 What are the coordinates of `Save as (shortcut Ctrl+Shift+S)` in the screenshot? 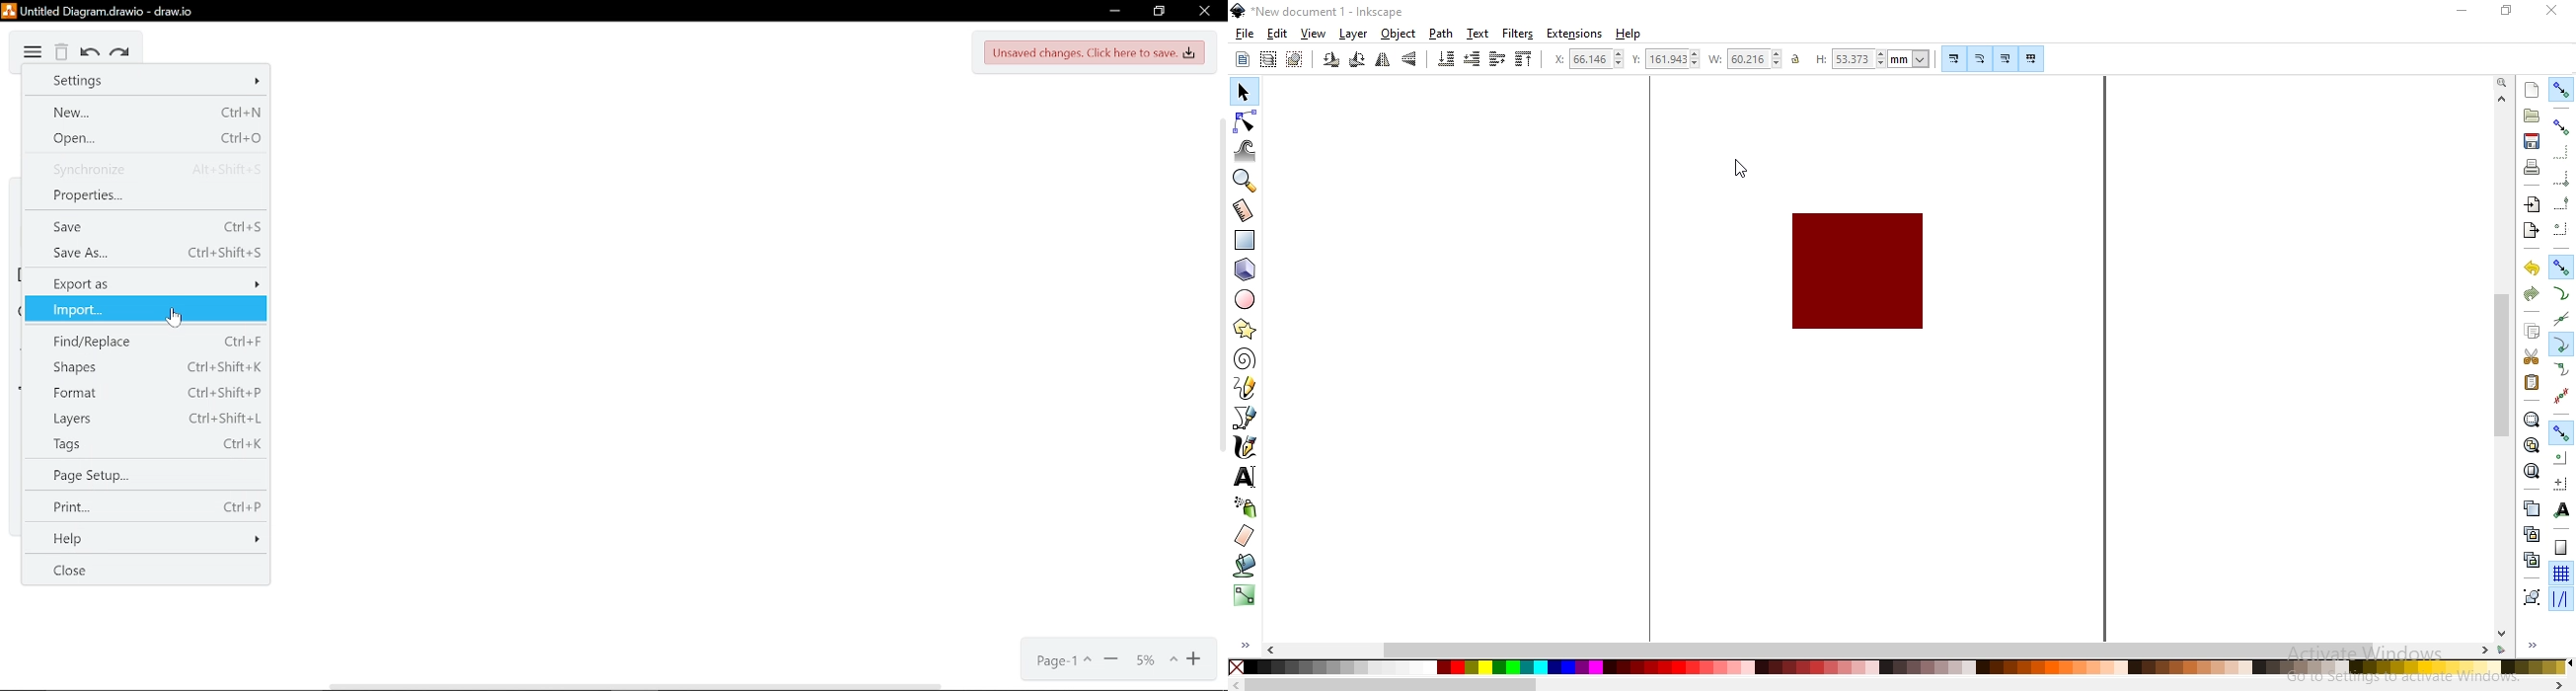 It's located at (145, 252).